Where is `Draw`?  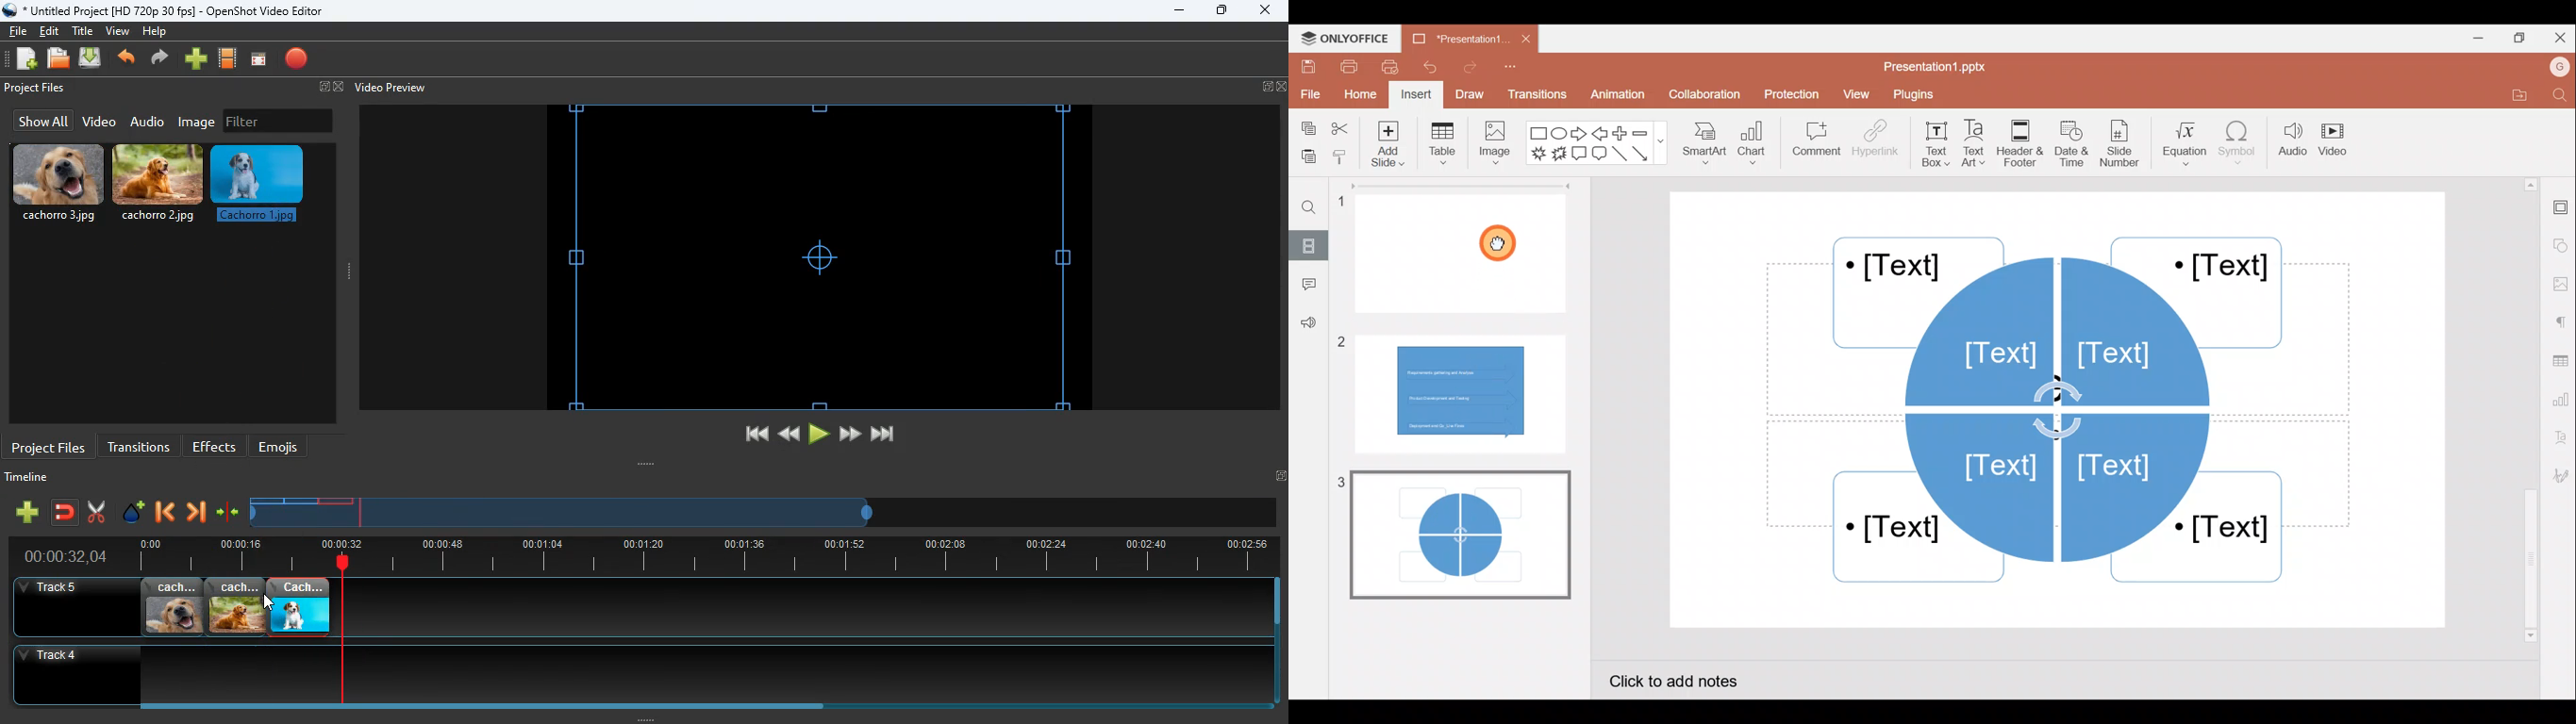
Draw is located at coordinates (1468, 93).